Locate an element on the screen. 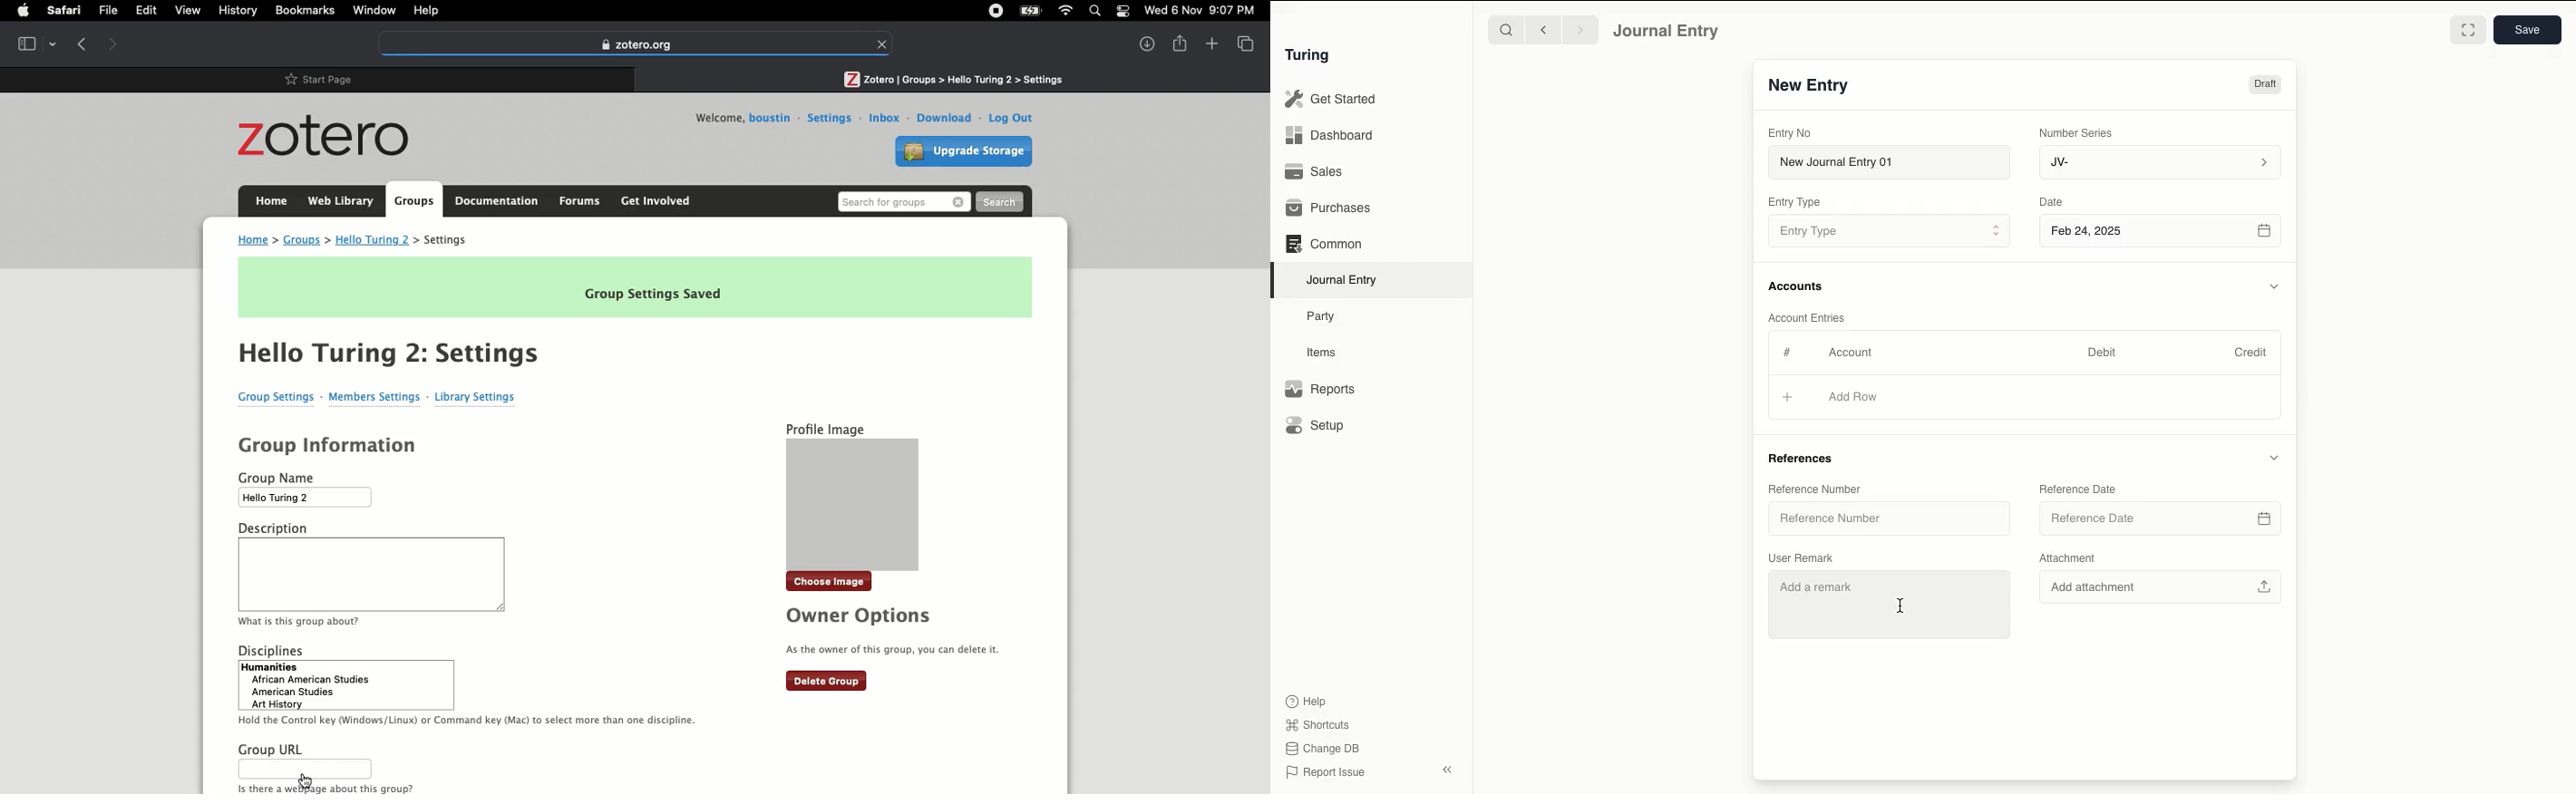 The width and height of the screenshot is (2576, 812). View is located at coordinates (191, 11).